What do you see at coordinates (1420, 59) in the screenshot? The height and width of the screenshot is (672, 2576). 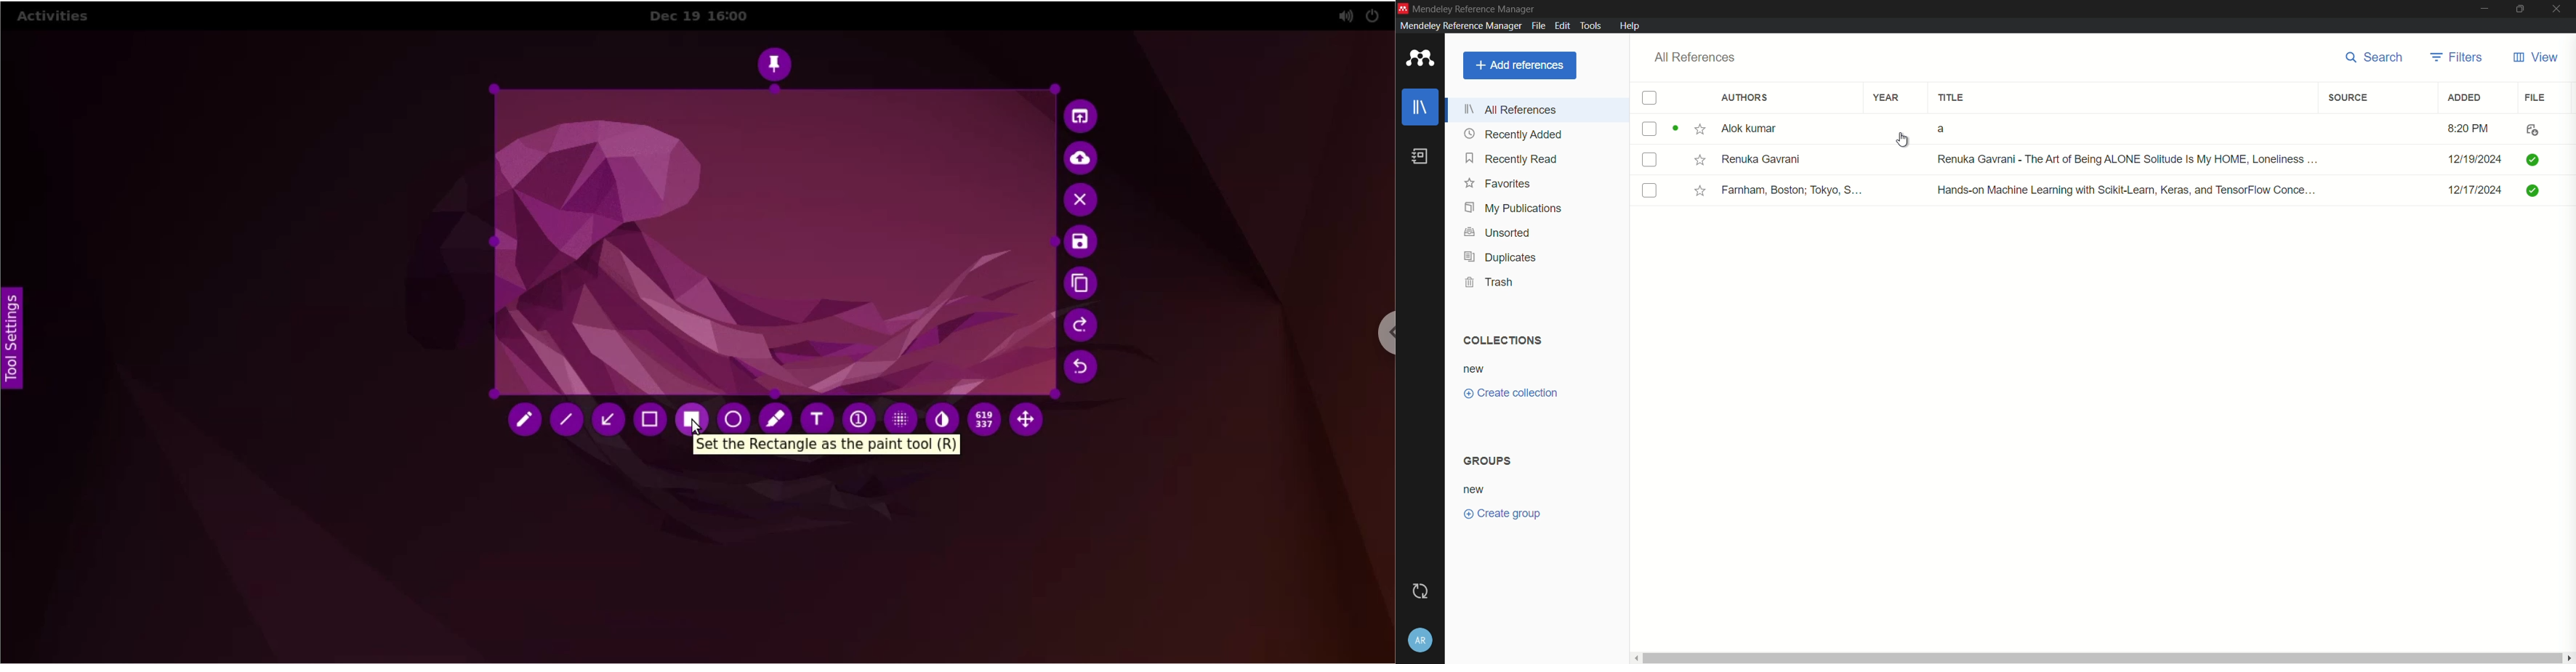 I see `app icon` at bounding box center [1420, 59].